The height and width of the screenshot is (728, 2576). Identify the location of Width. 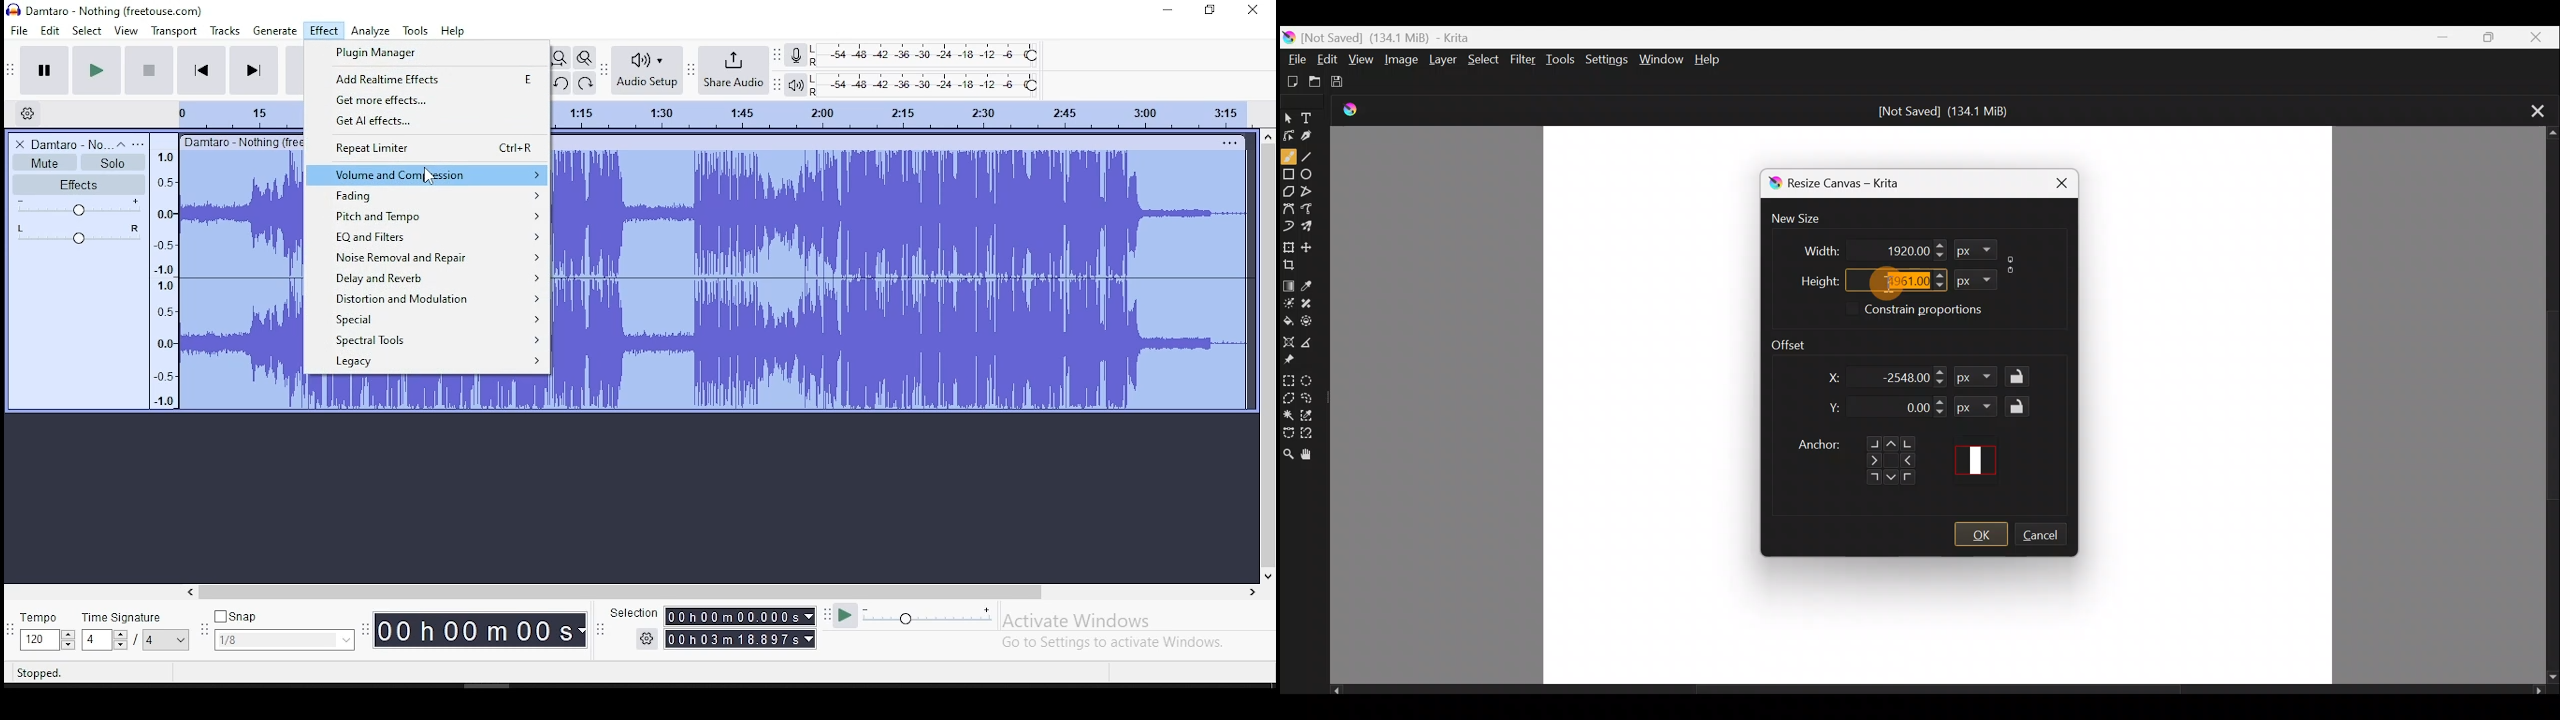
(1811, 247).